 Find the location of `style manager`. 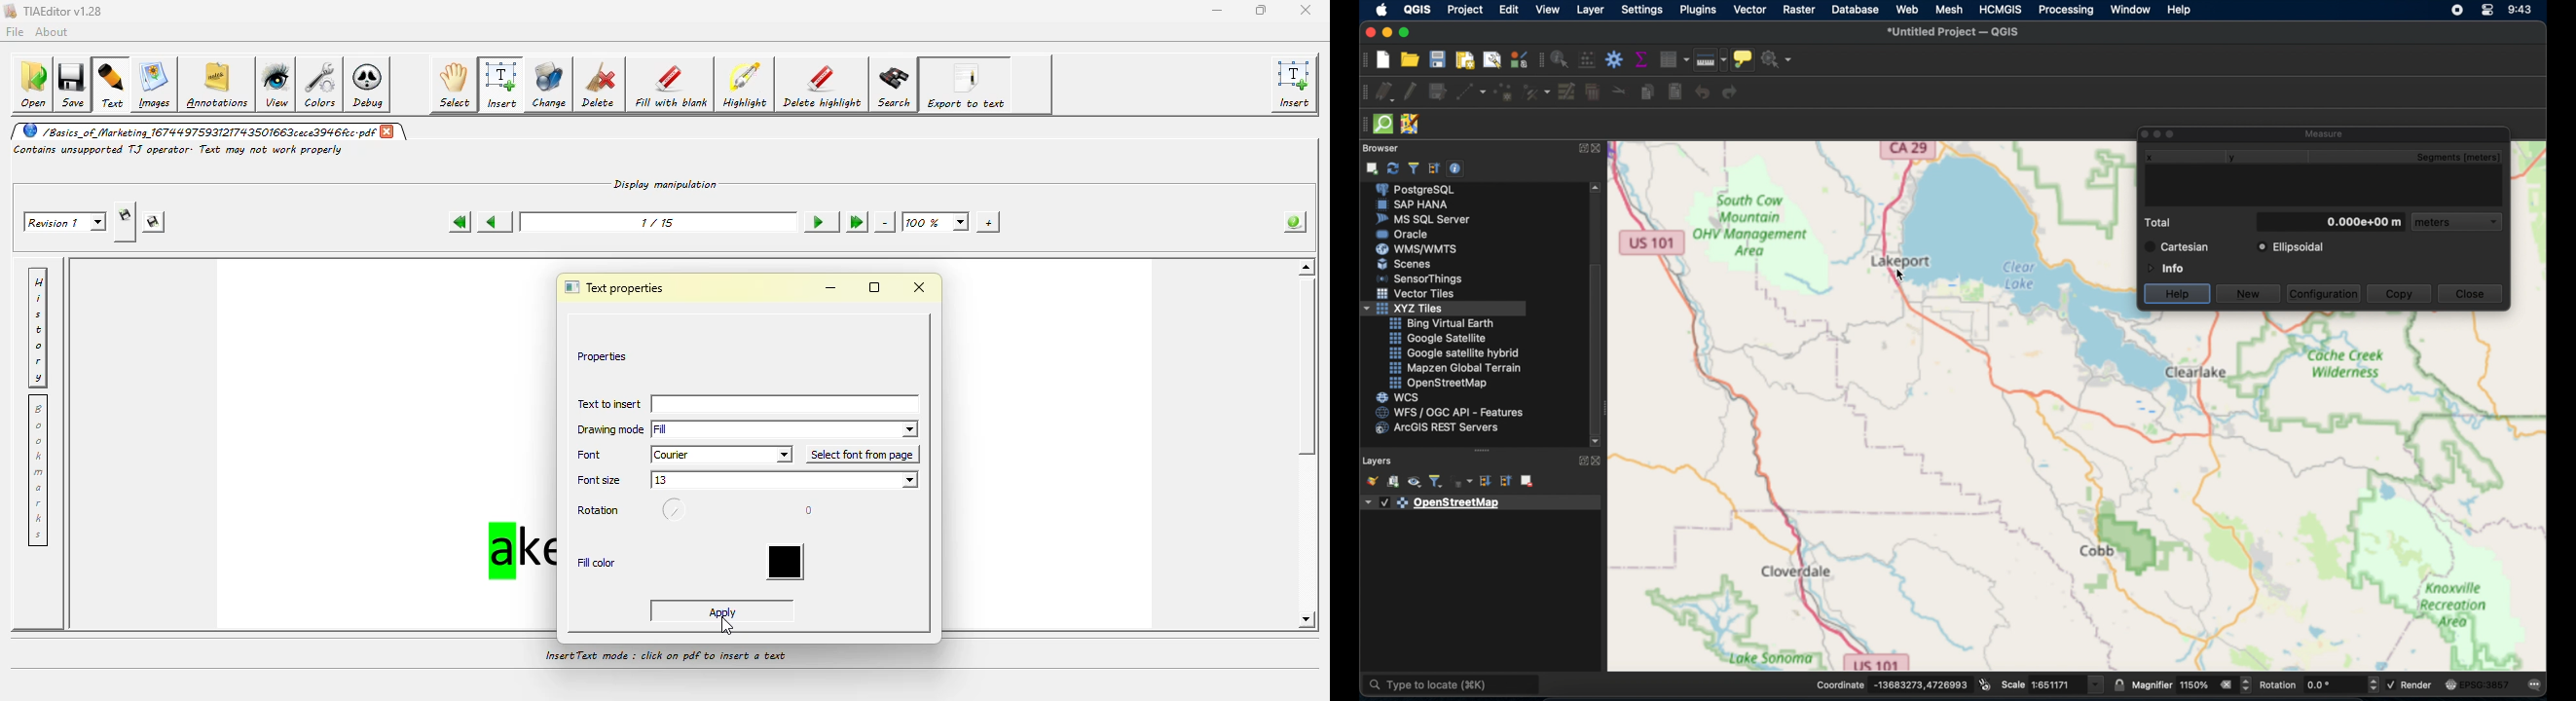

style manager is located at coordinates (1518, 59).